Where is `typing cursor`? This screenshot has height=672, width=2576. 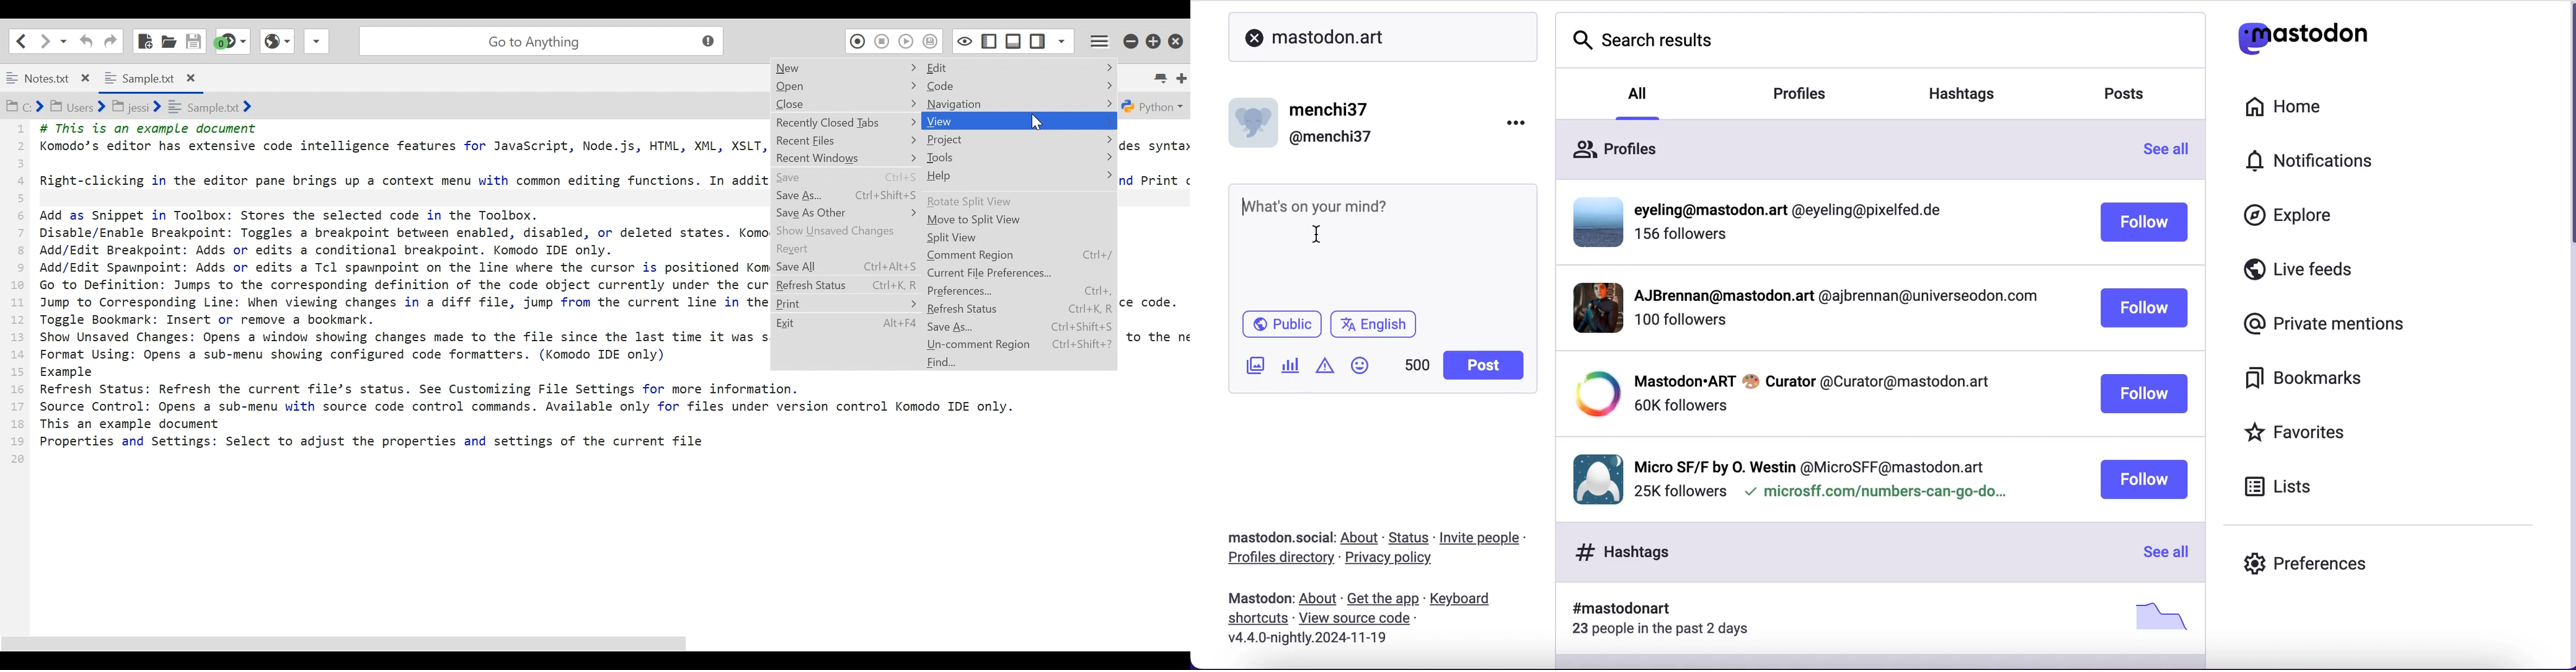 typing cursor is located at coordinates (1248, 209).